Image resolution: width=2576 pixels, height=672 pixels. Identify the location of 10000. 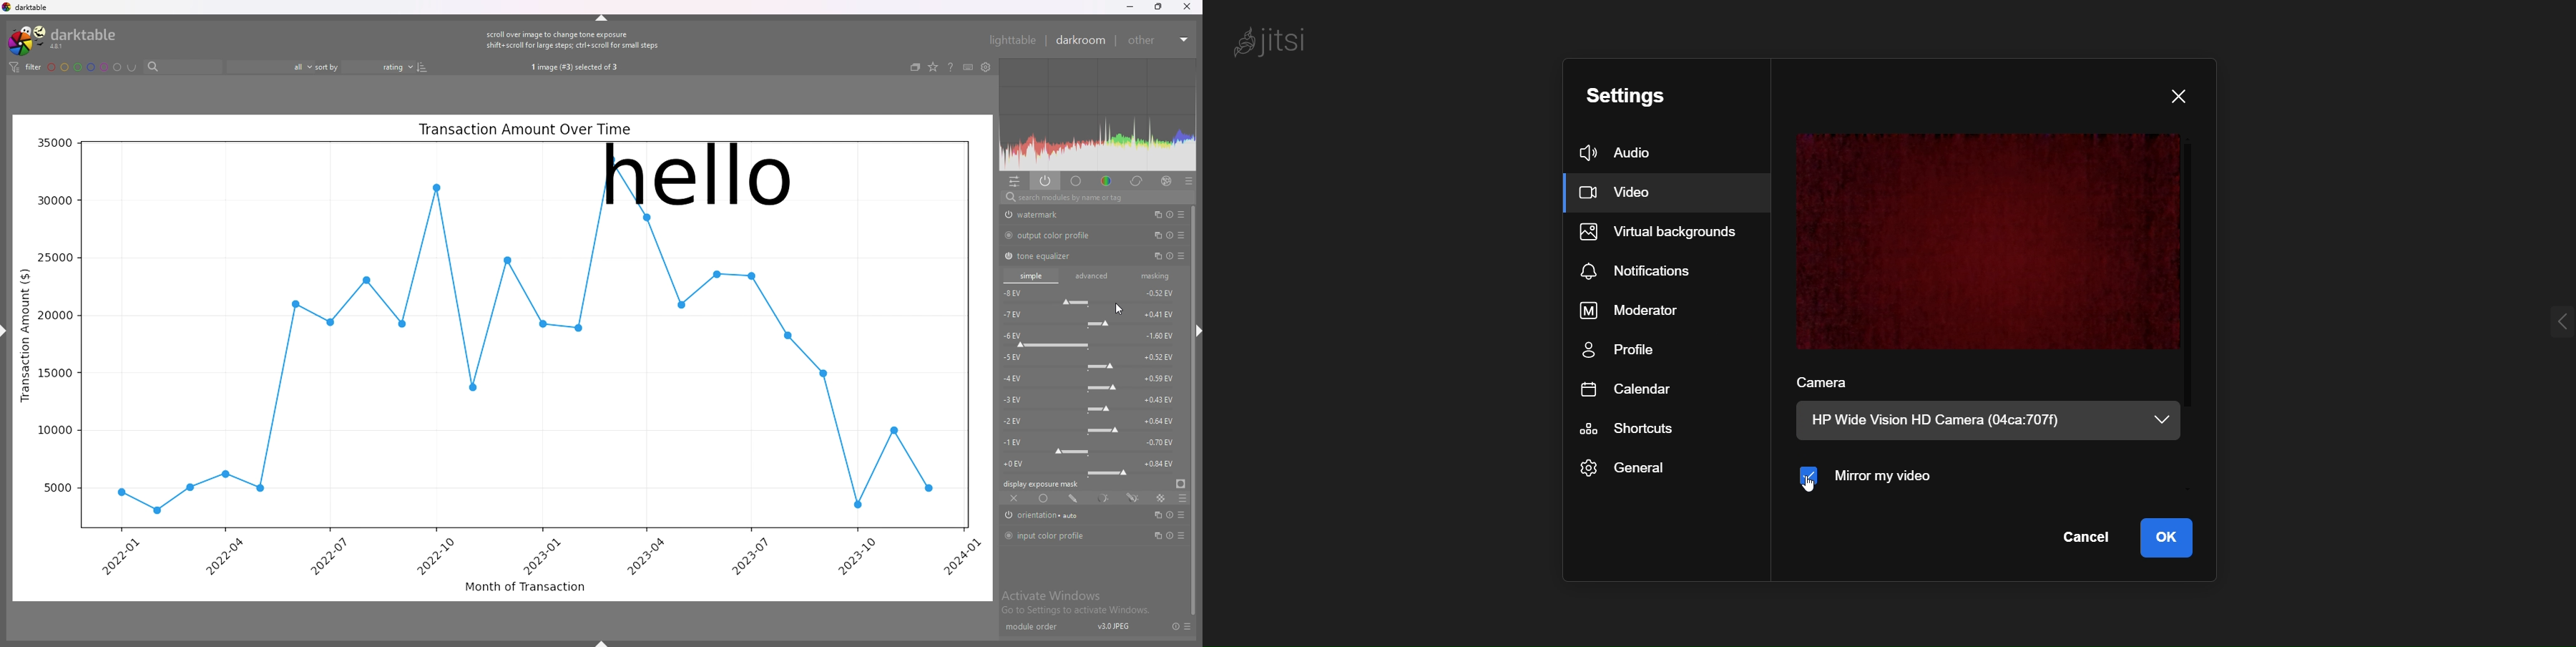
(53, 430).